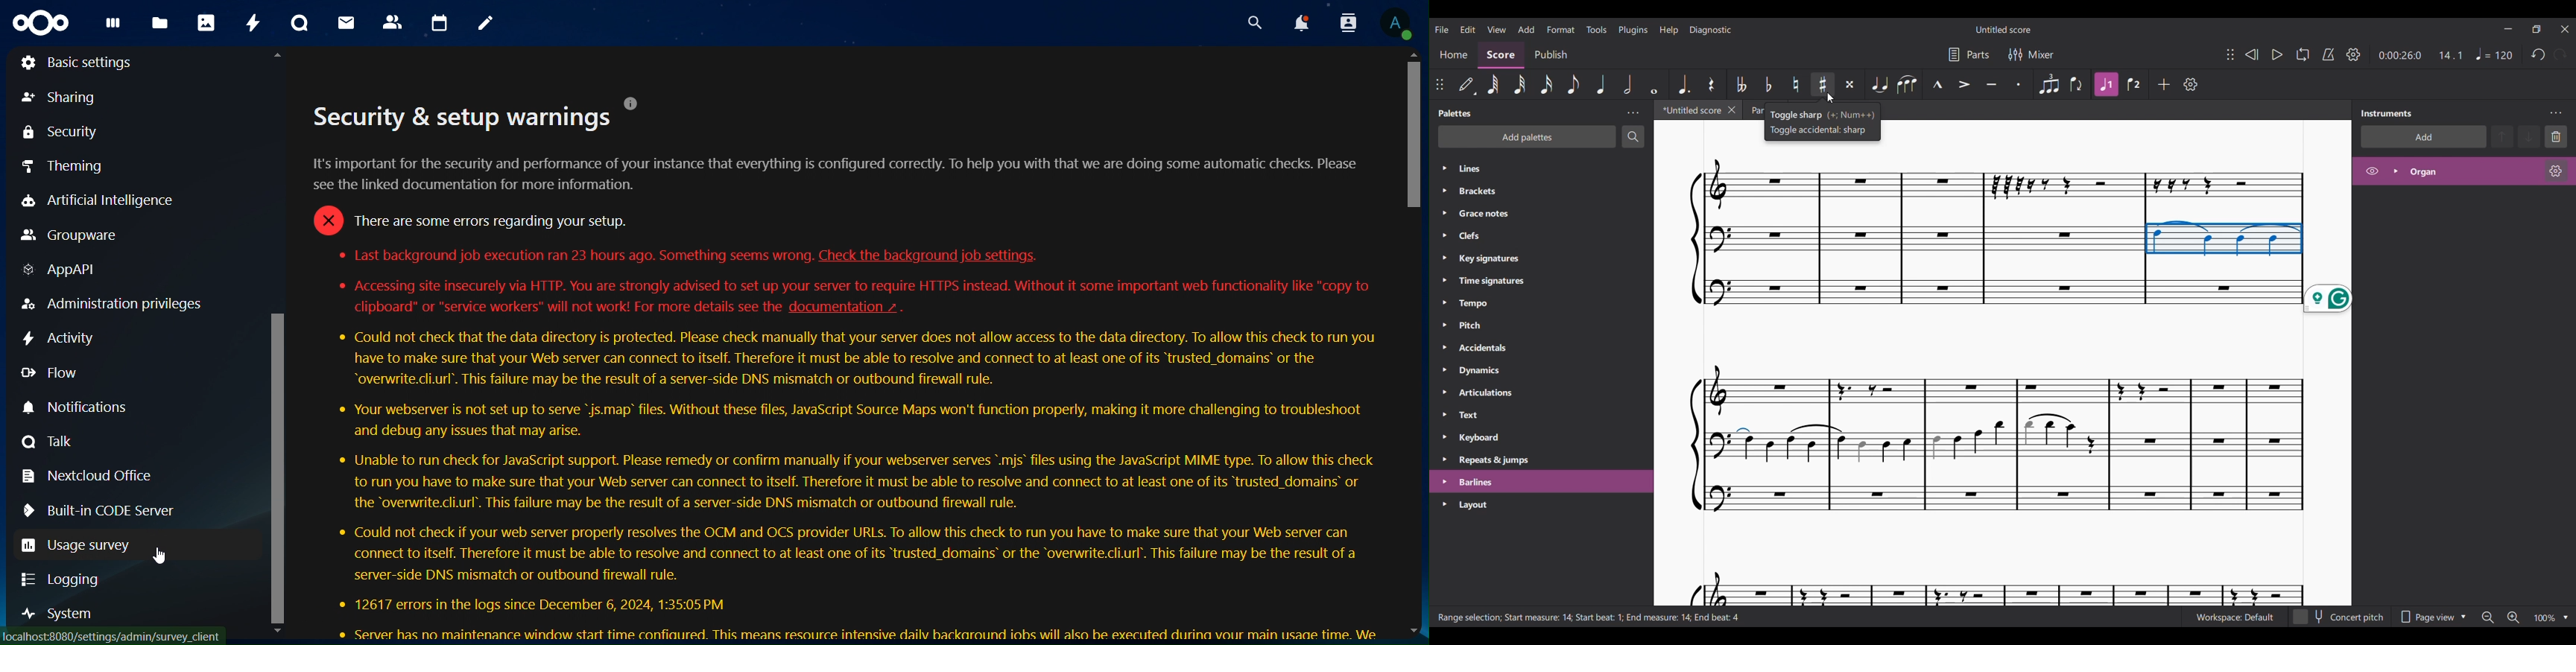 The image size is (2576, 672). Describe the element at coordinates (280, 345) in the screenshot. I see `Scrollbar` at that location.